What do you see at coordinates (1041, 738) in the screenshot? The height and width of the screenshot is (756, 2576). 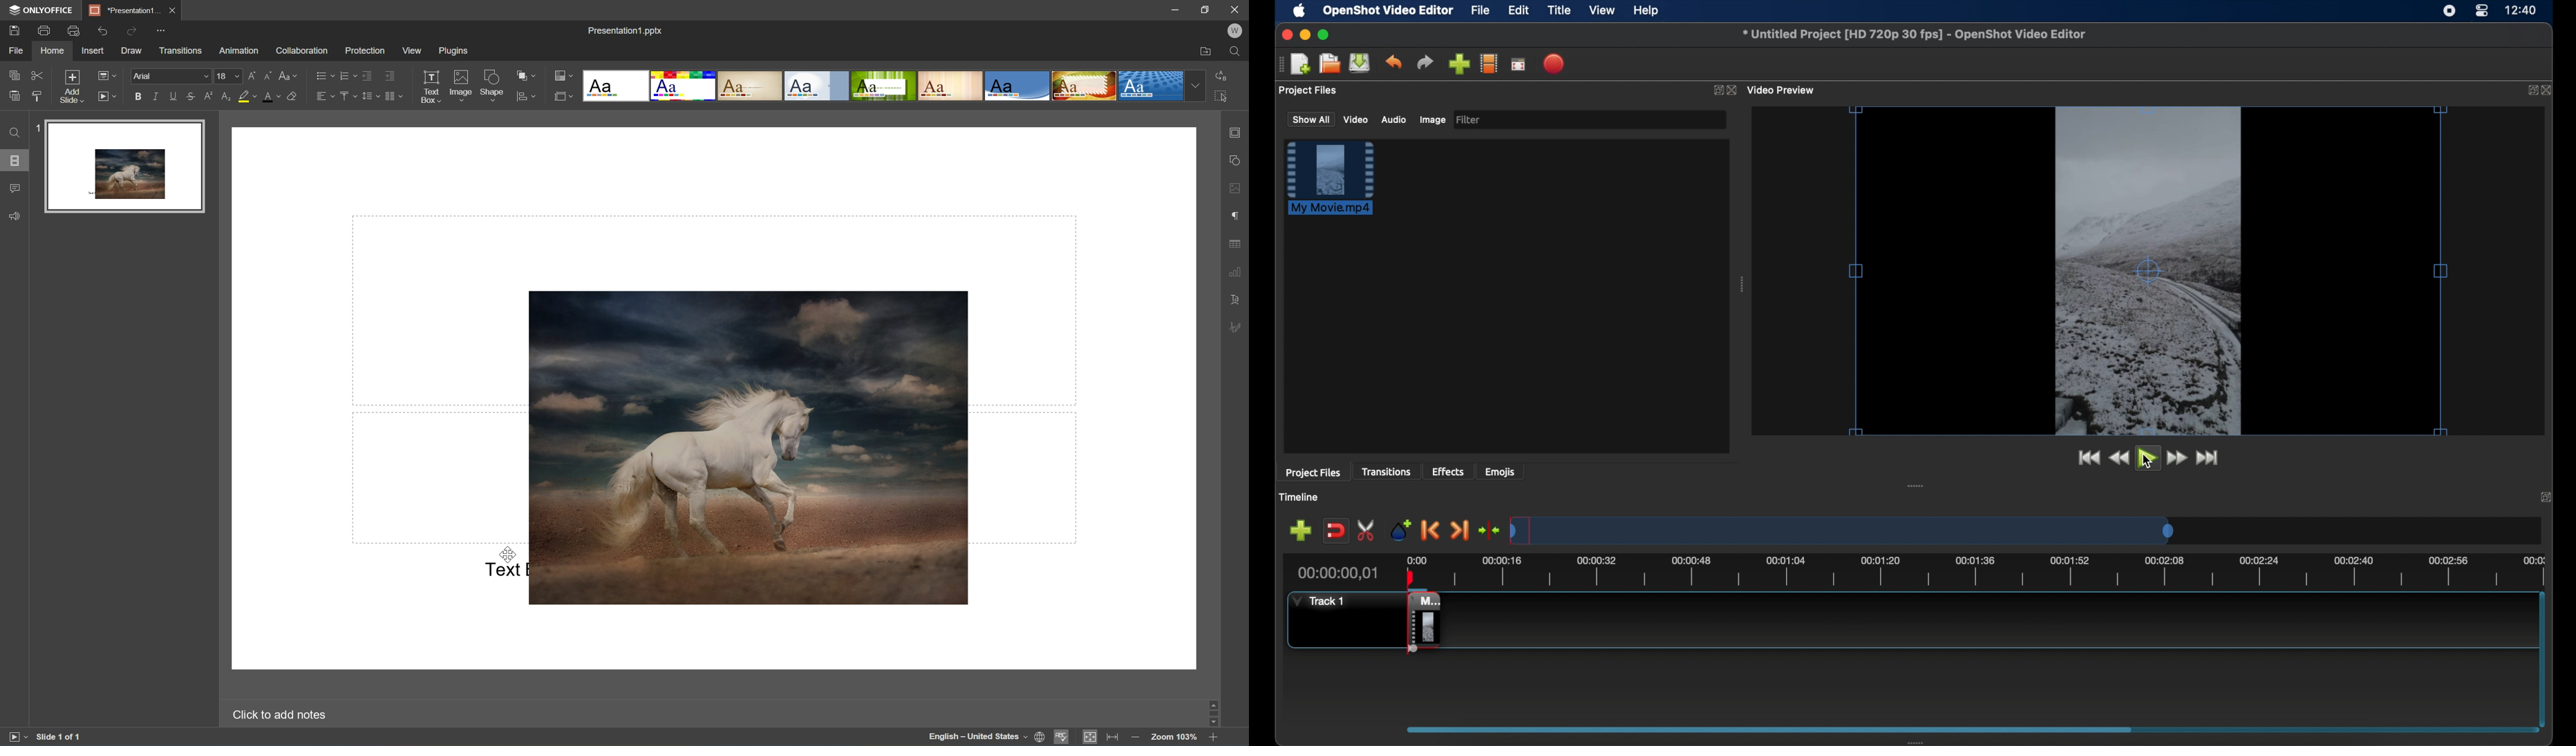 I see `Set document language` at bounding box center [1041, 738].